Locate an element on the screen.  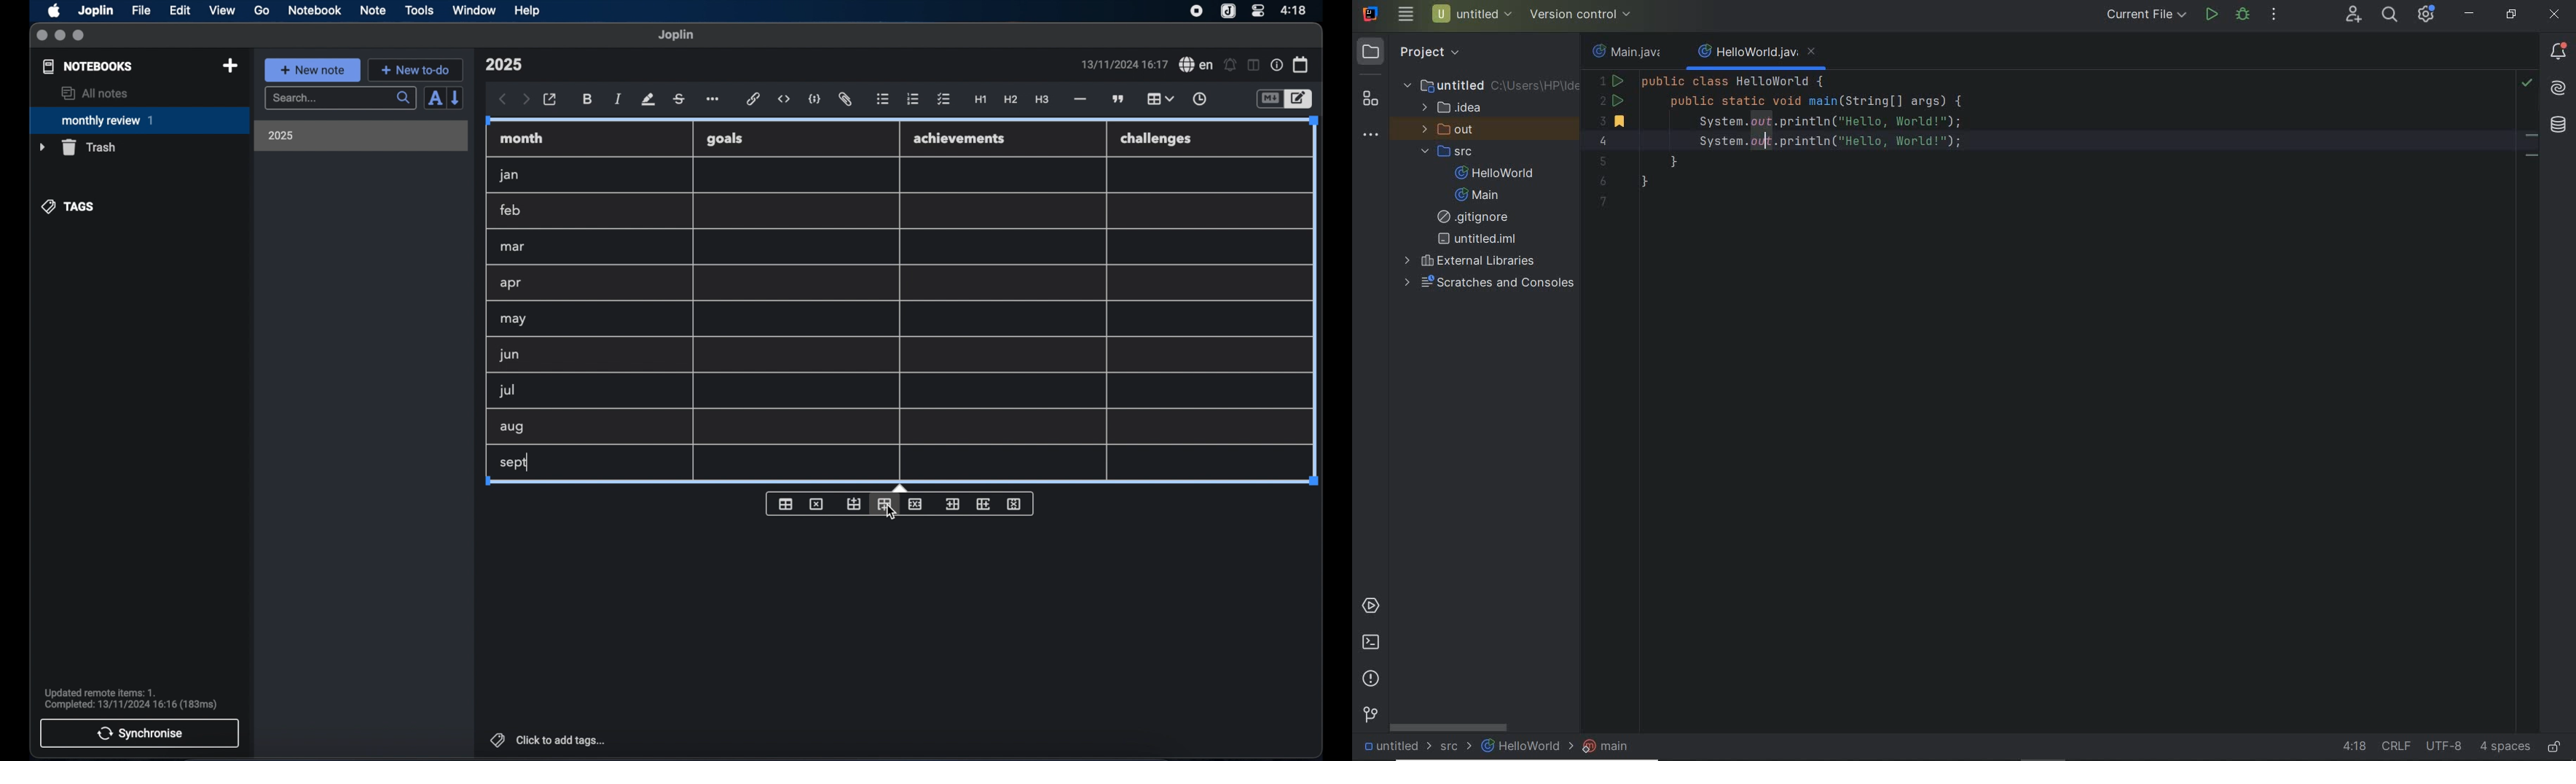
spel check is located at coordinates (1196, 65).